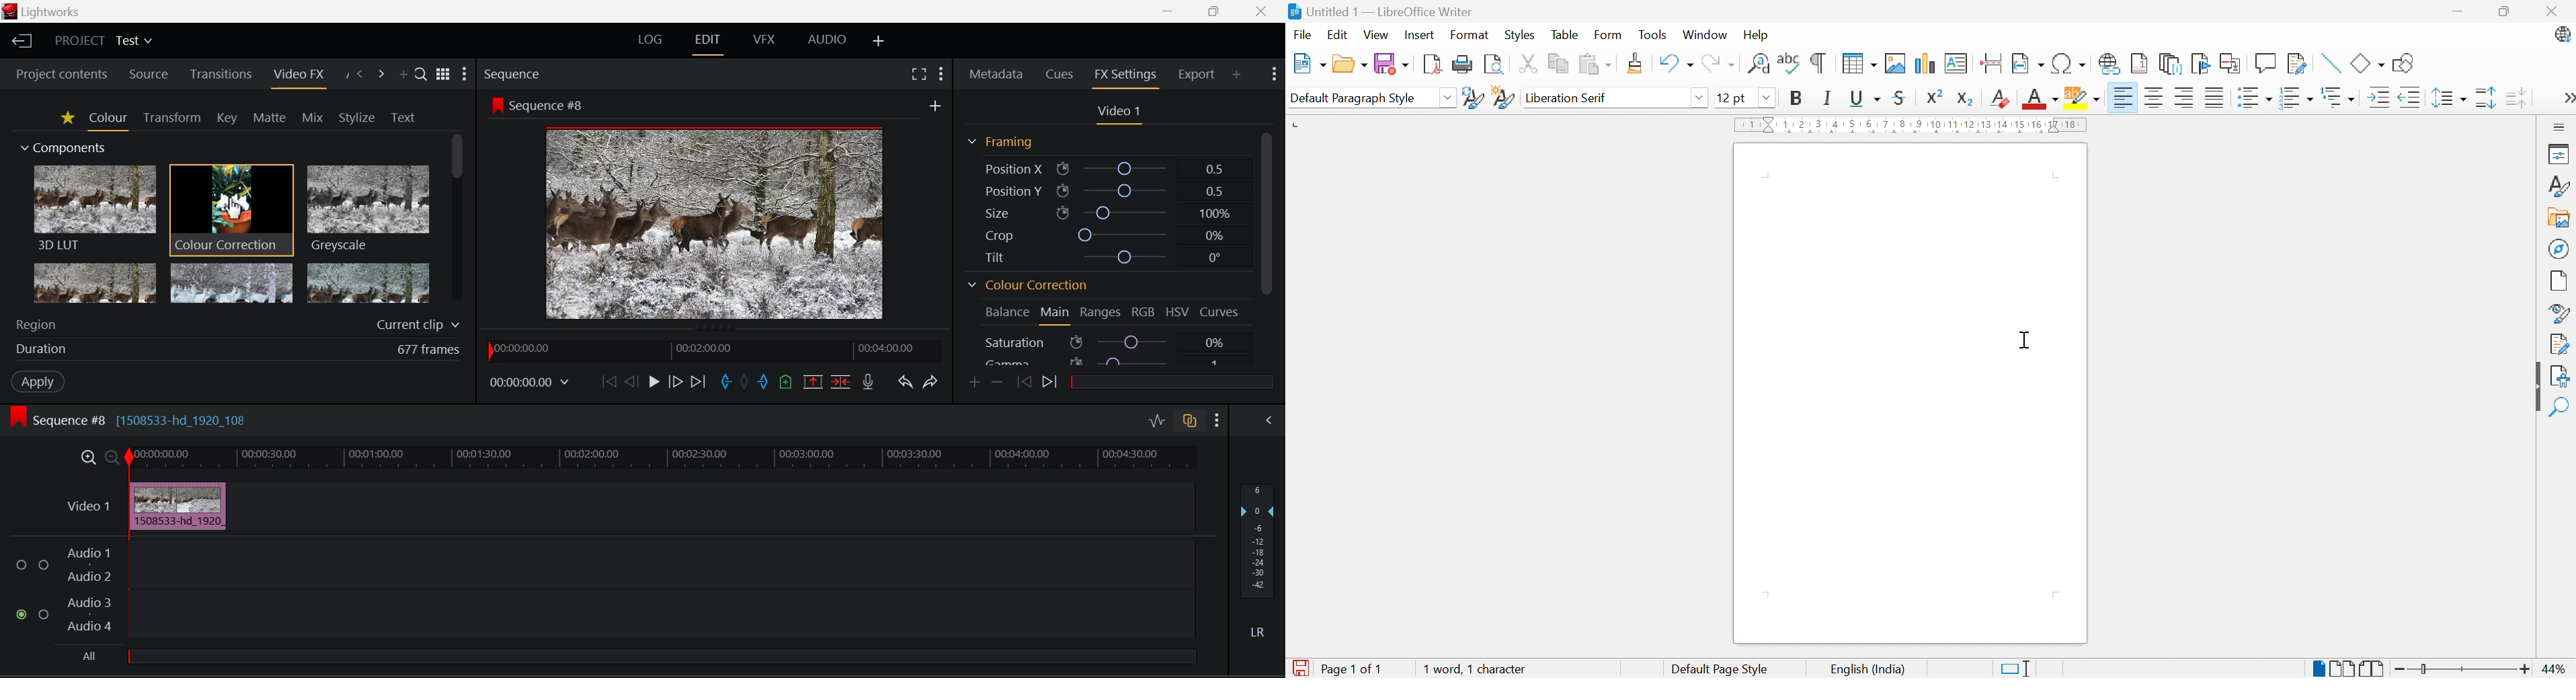 The width and height of the screenshot is (2576, 700). I want to click on Decrease indent, so click(2409, 97).